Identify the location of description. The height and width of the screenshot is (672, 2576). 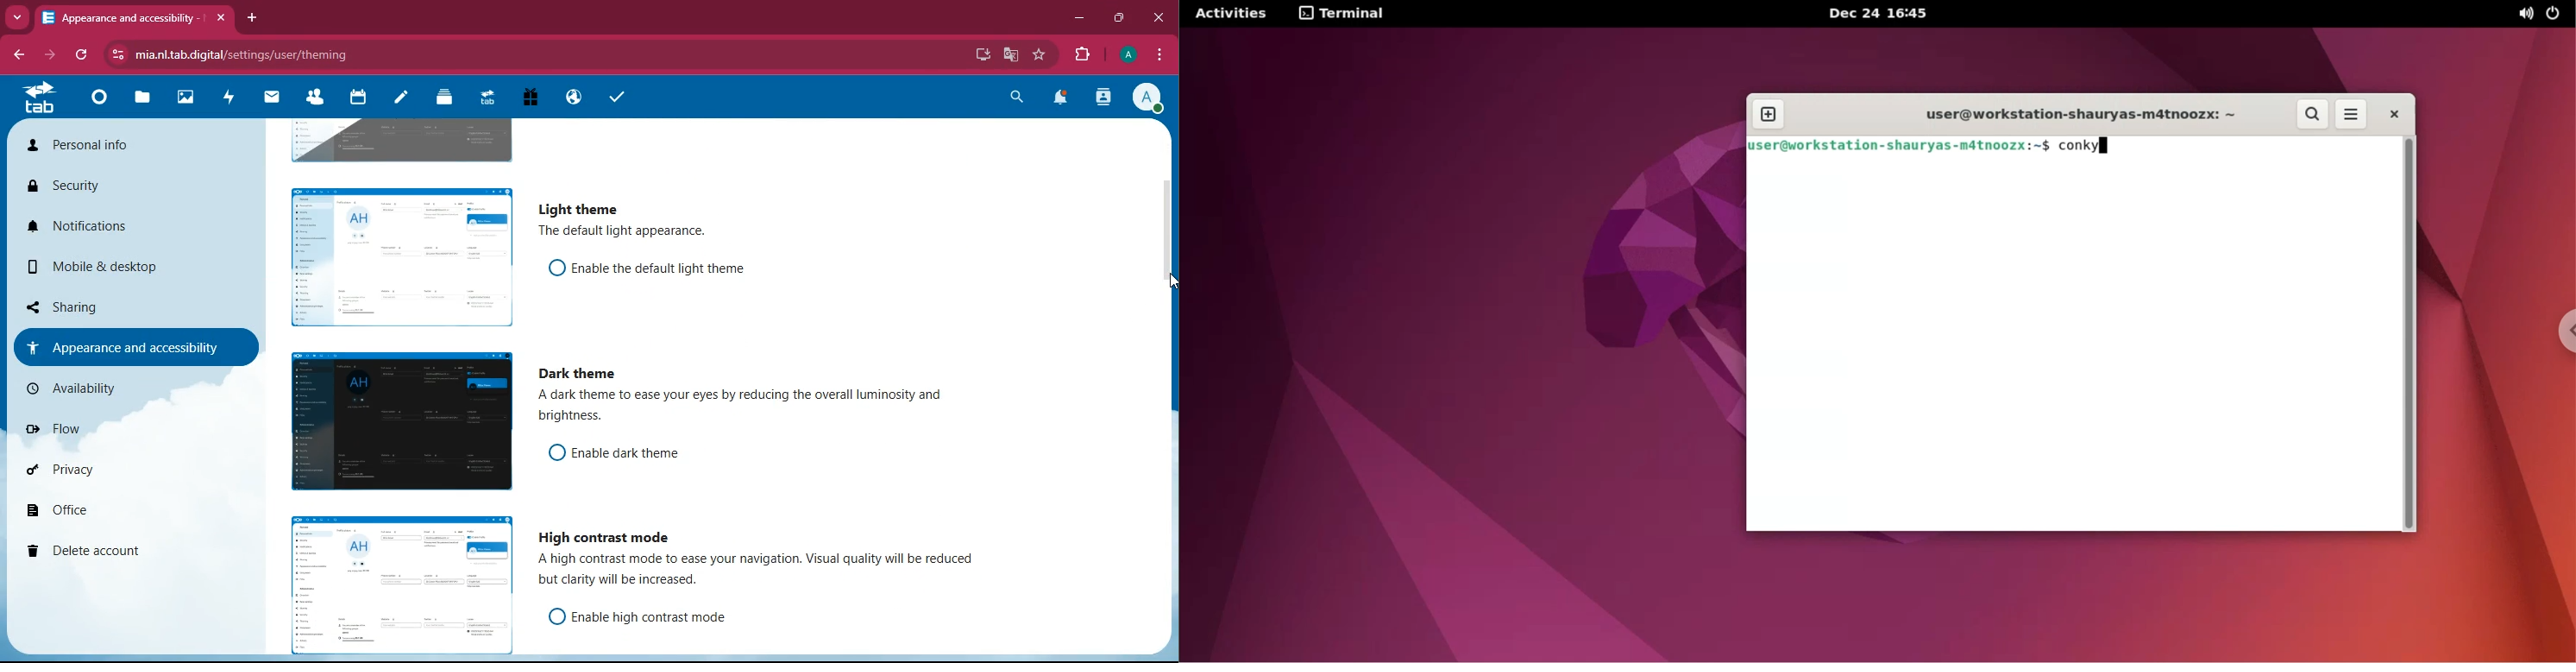
(763, 408).